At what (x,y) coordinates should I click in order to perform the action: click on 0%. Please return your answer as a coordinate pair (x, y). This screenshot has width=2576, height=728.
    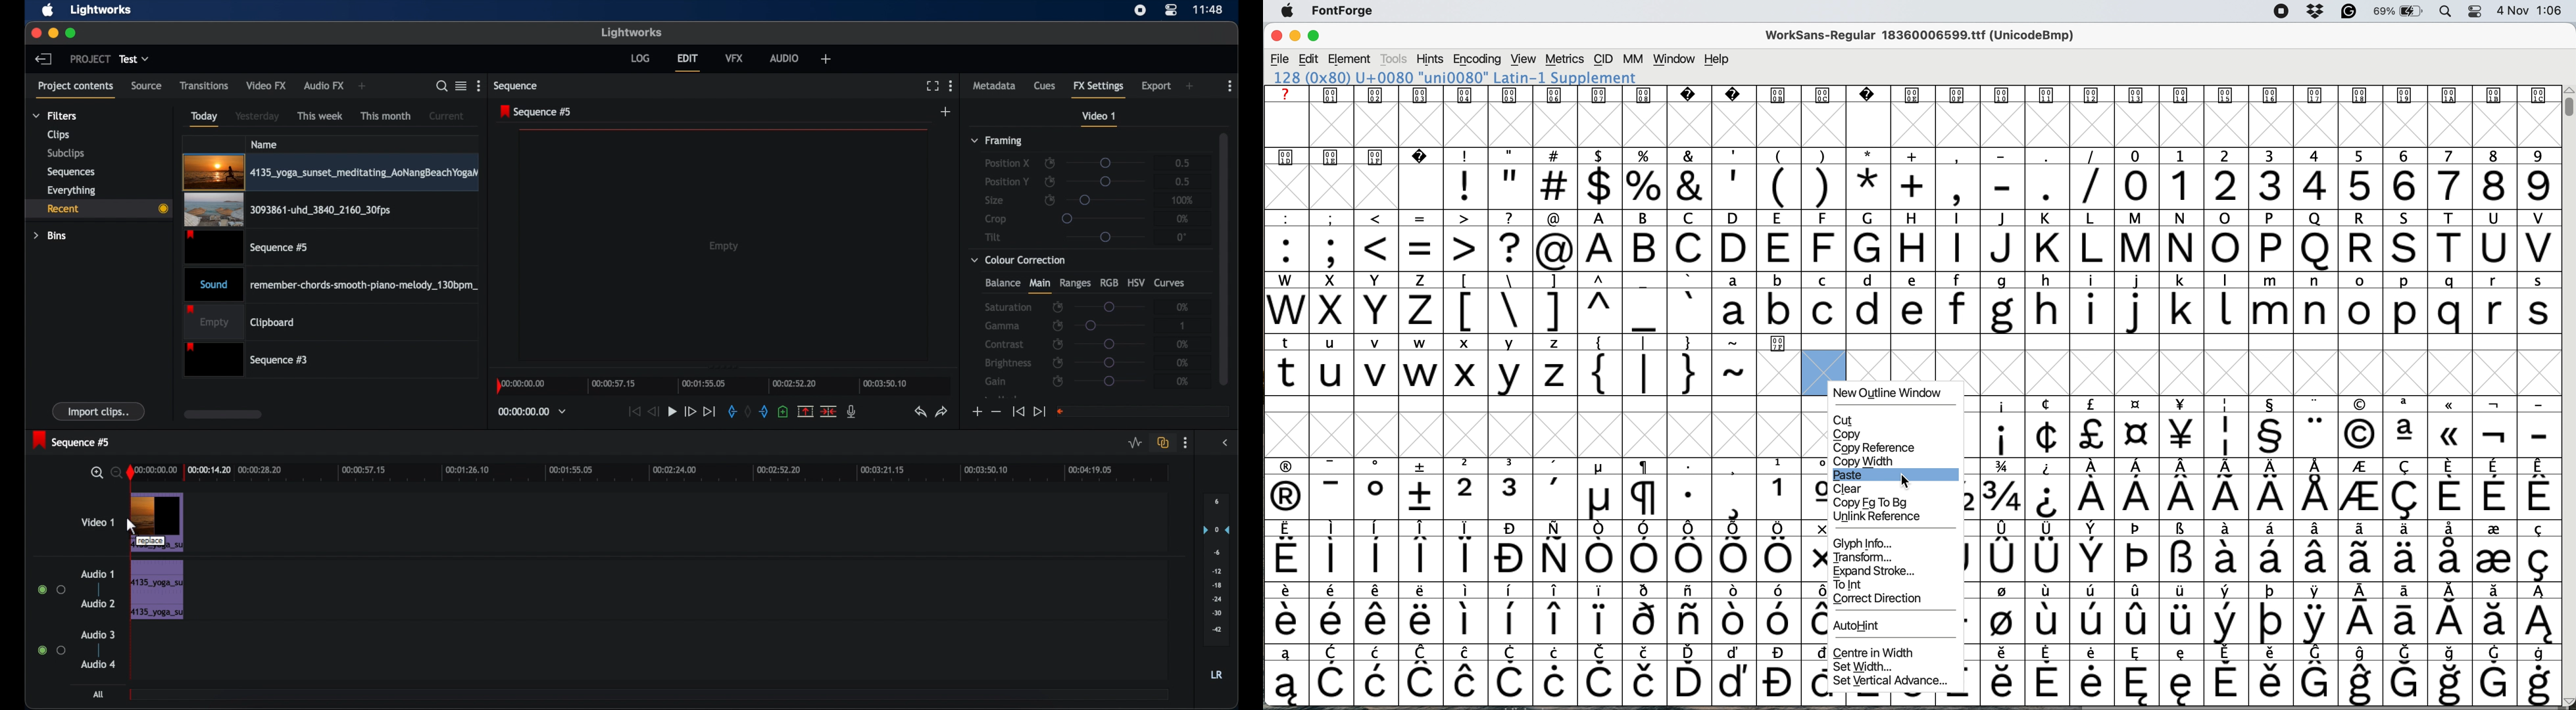
    Looking at the image, I should click on (1183, 218).